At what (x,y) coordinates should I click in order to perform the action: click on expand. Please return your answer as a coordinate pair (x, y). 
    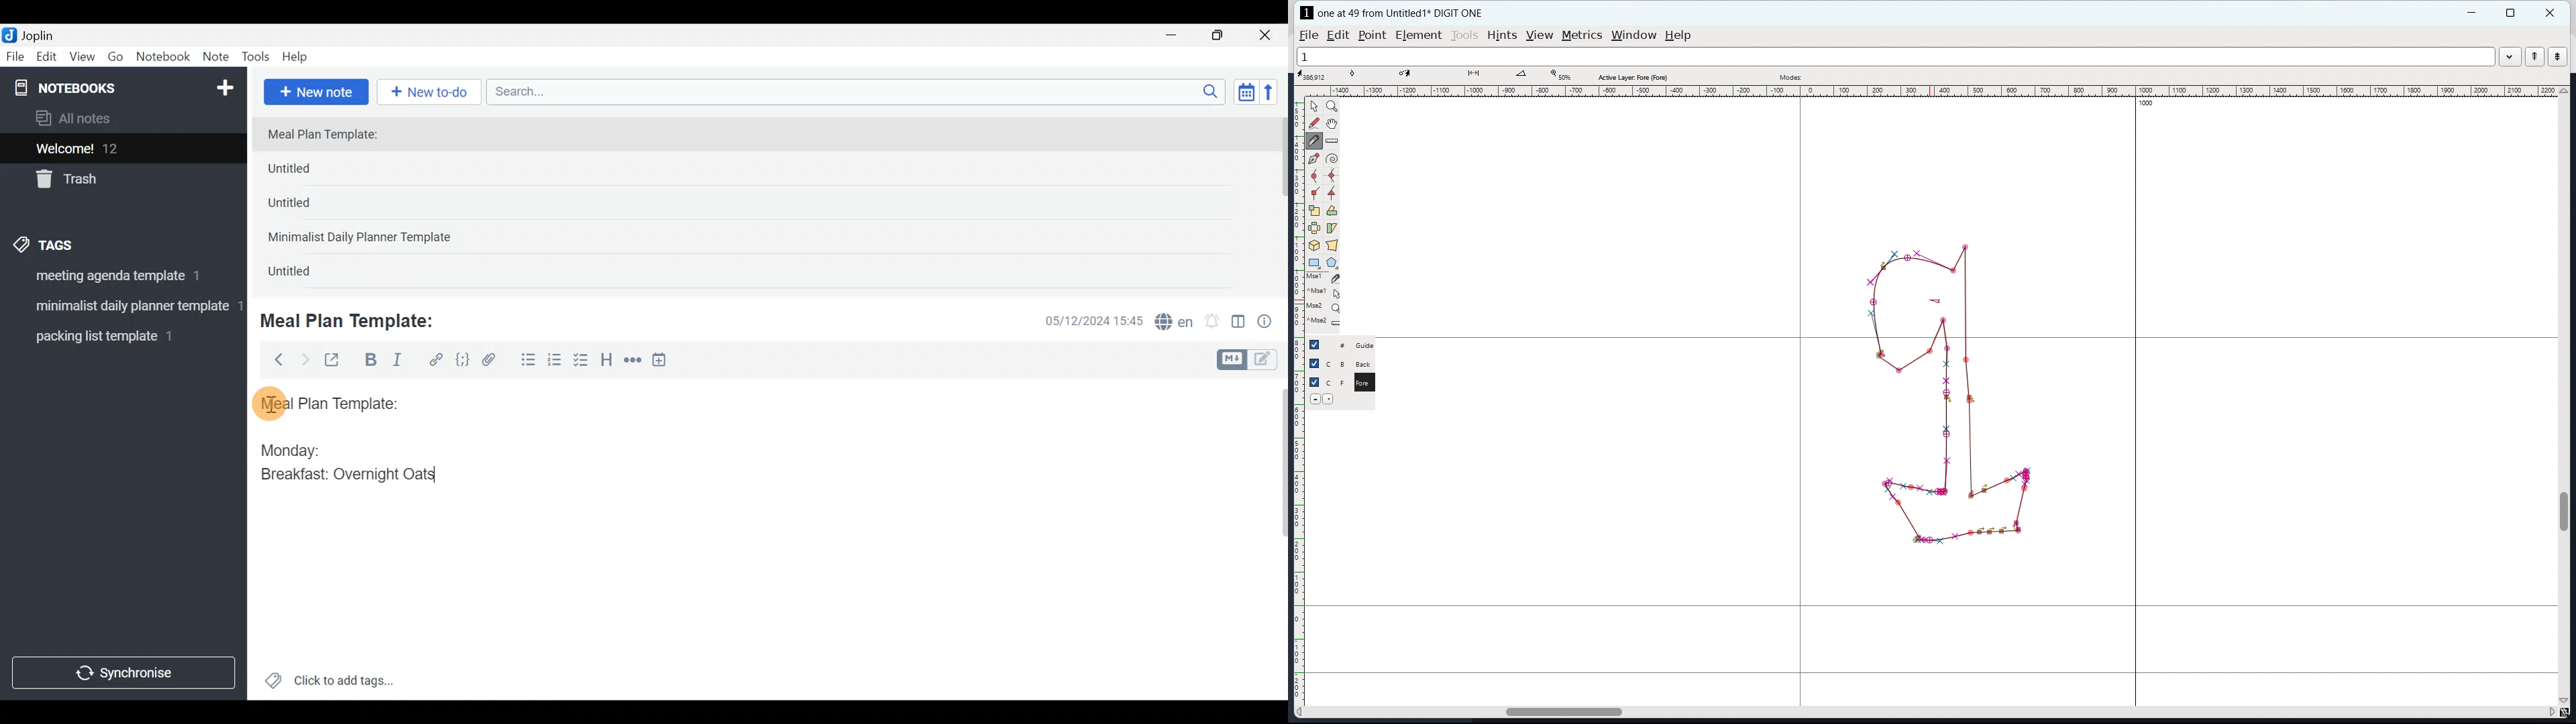
    Looking at the image, I should click on (2509, 58).